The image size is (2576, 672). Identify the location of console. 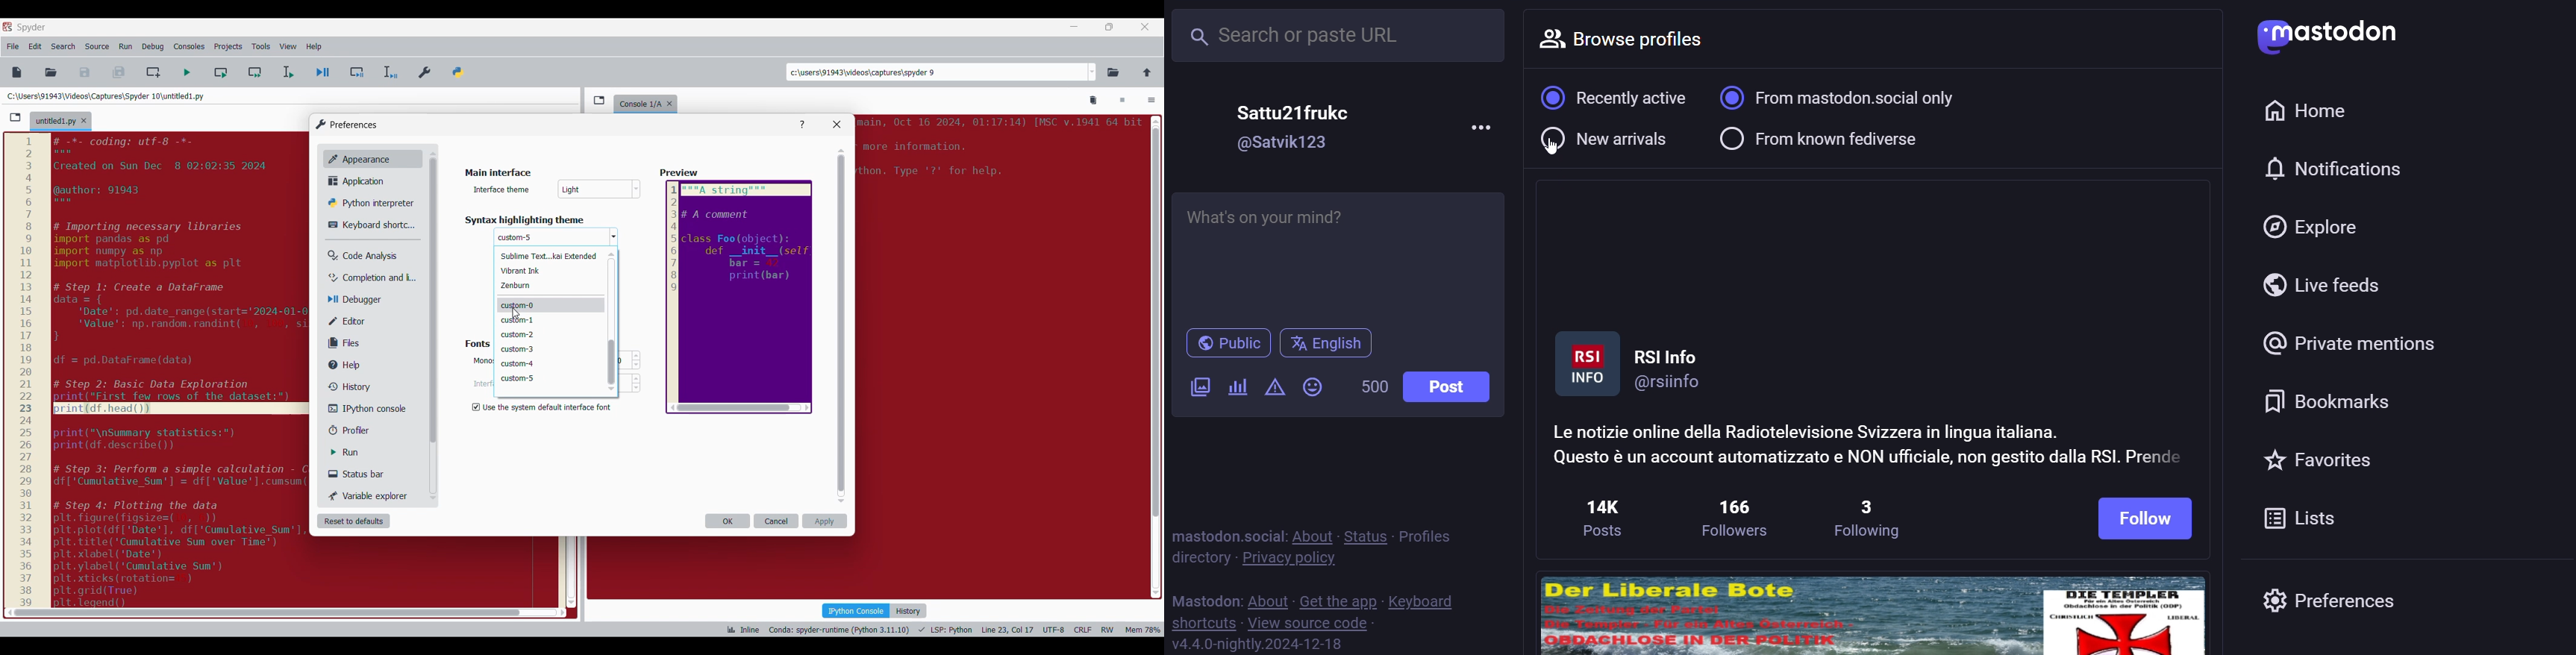
(638, 102).